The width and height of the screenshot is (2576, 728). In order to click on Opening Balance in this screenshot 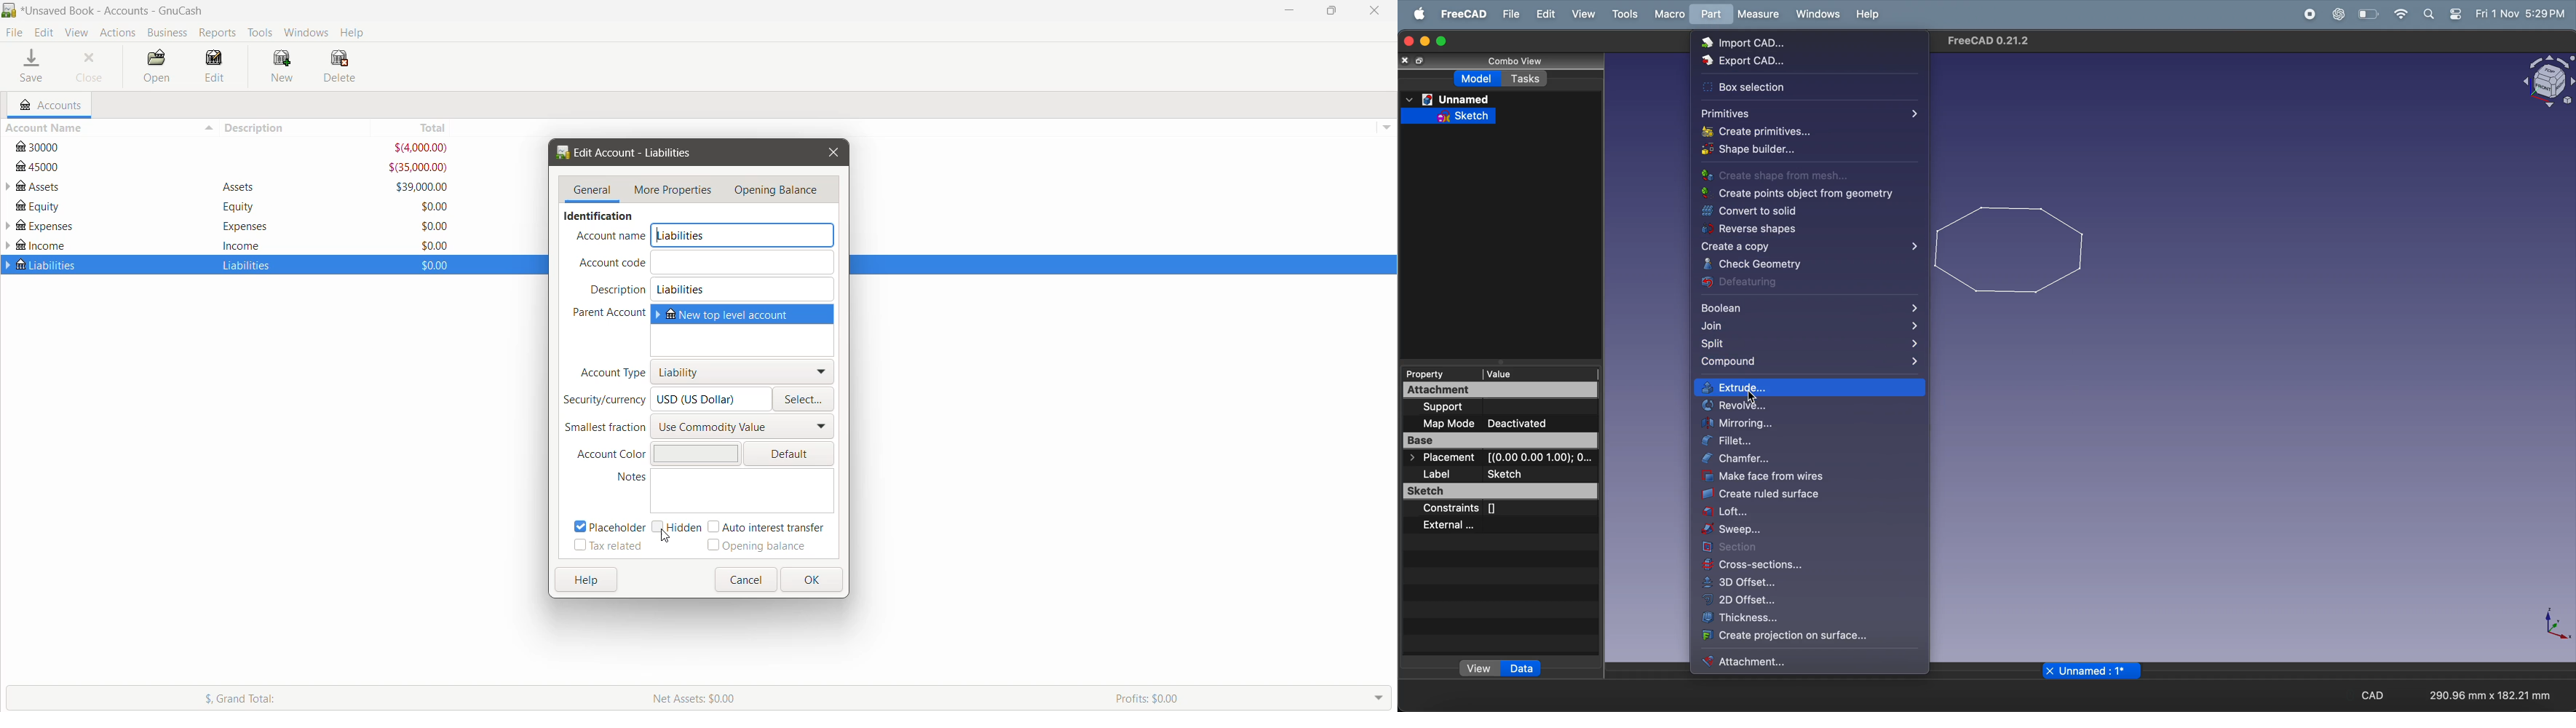, I will do `click(780, 190)`.